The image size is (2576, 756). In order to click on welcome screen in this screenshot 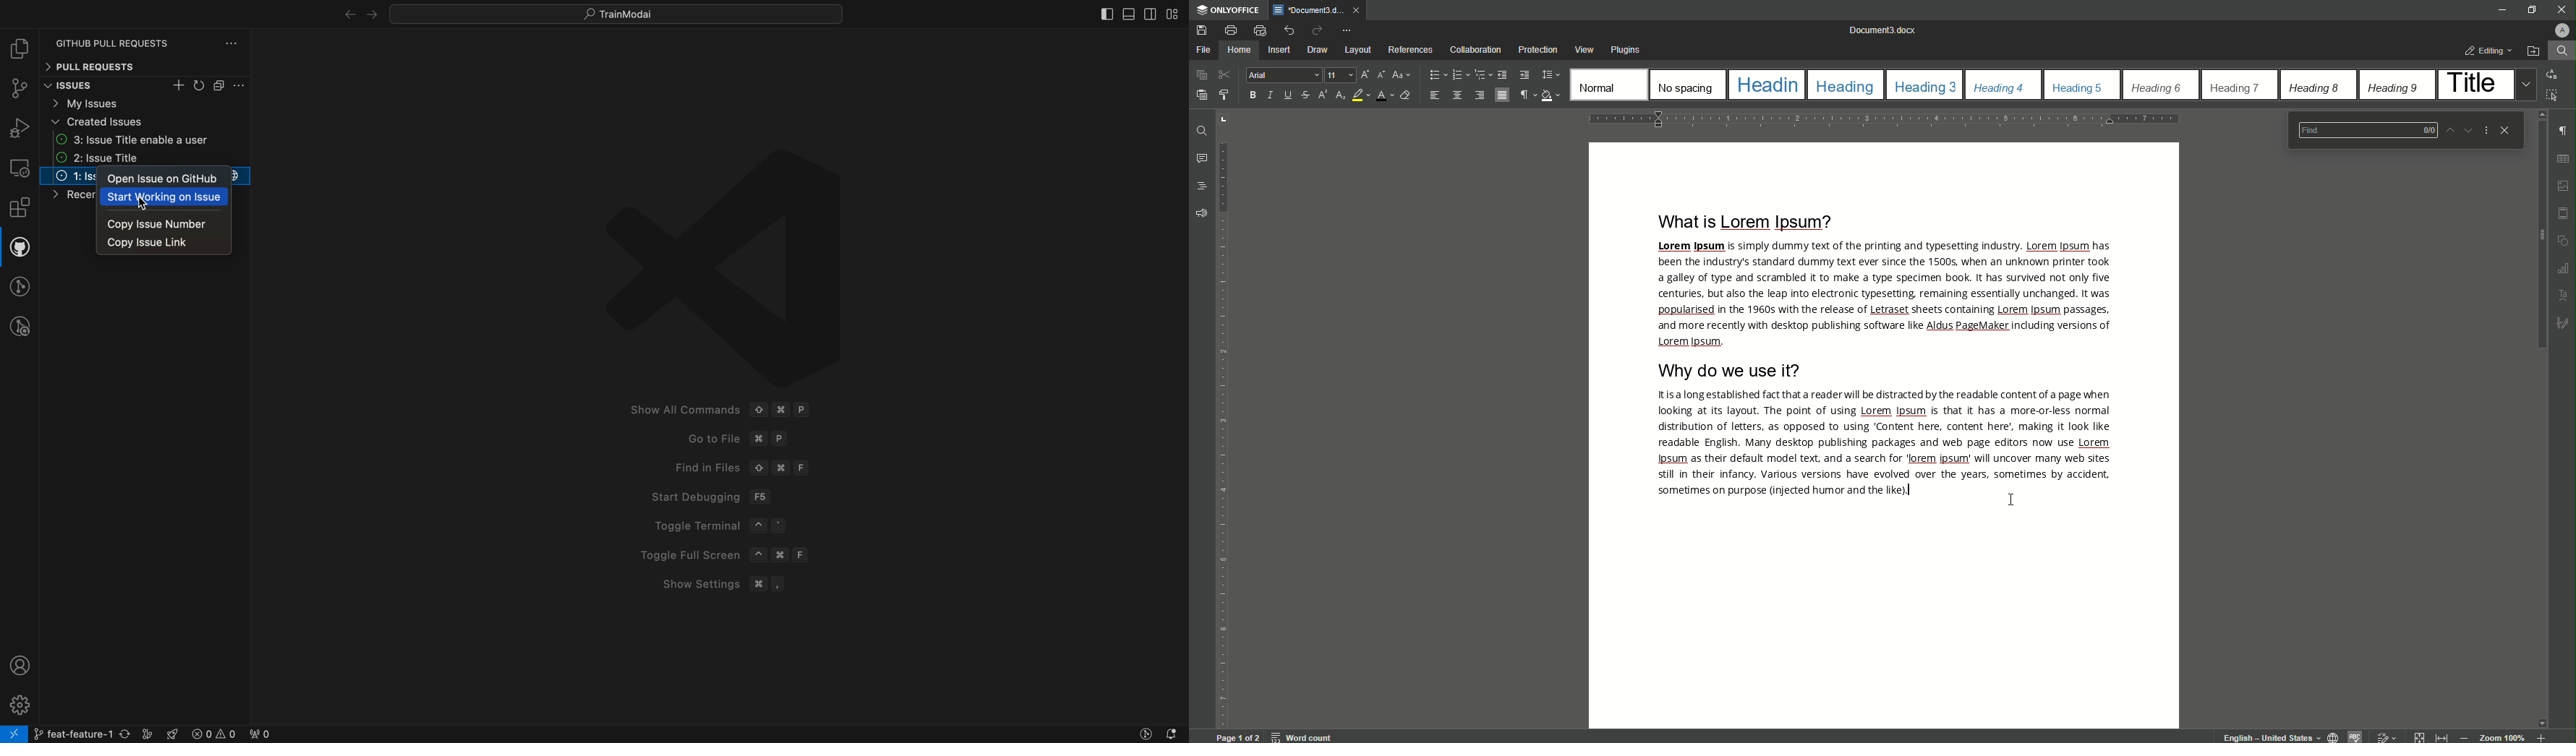, I will do `click(727, 374)`.